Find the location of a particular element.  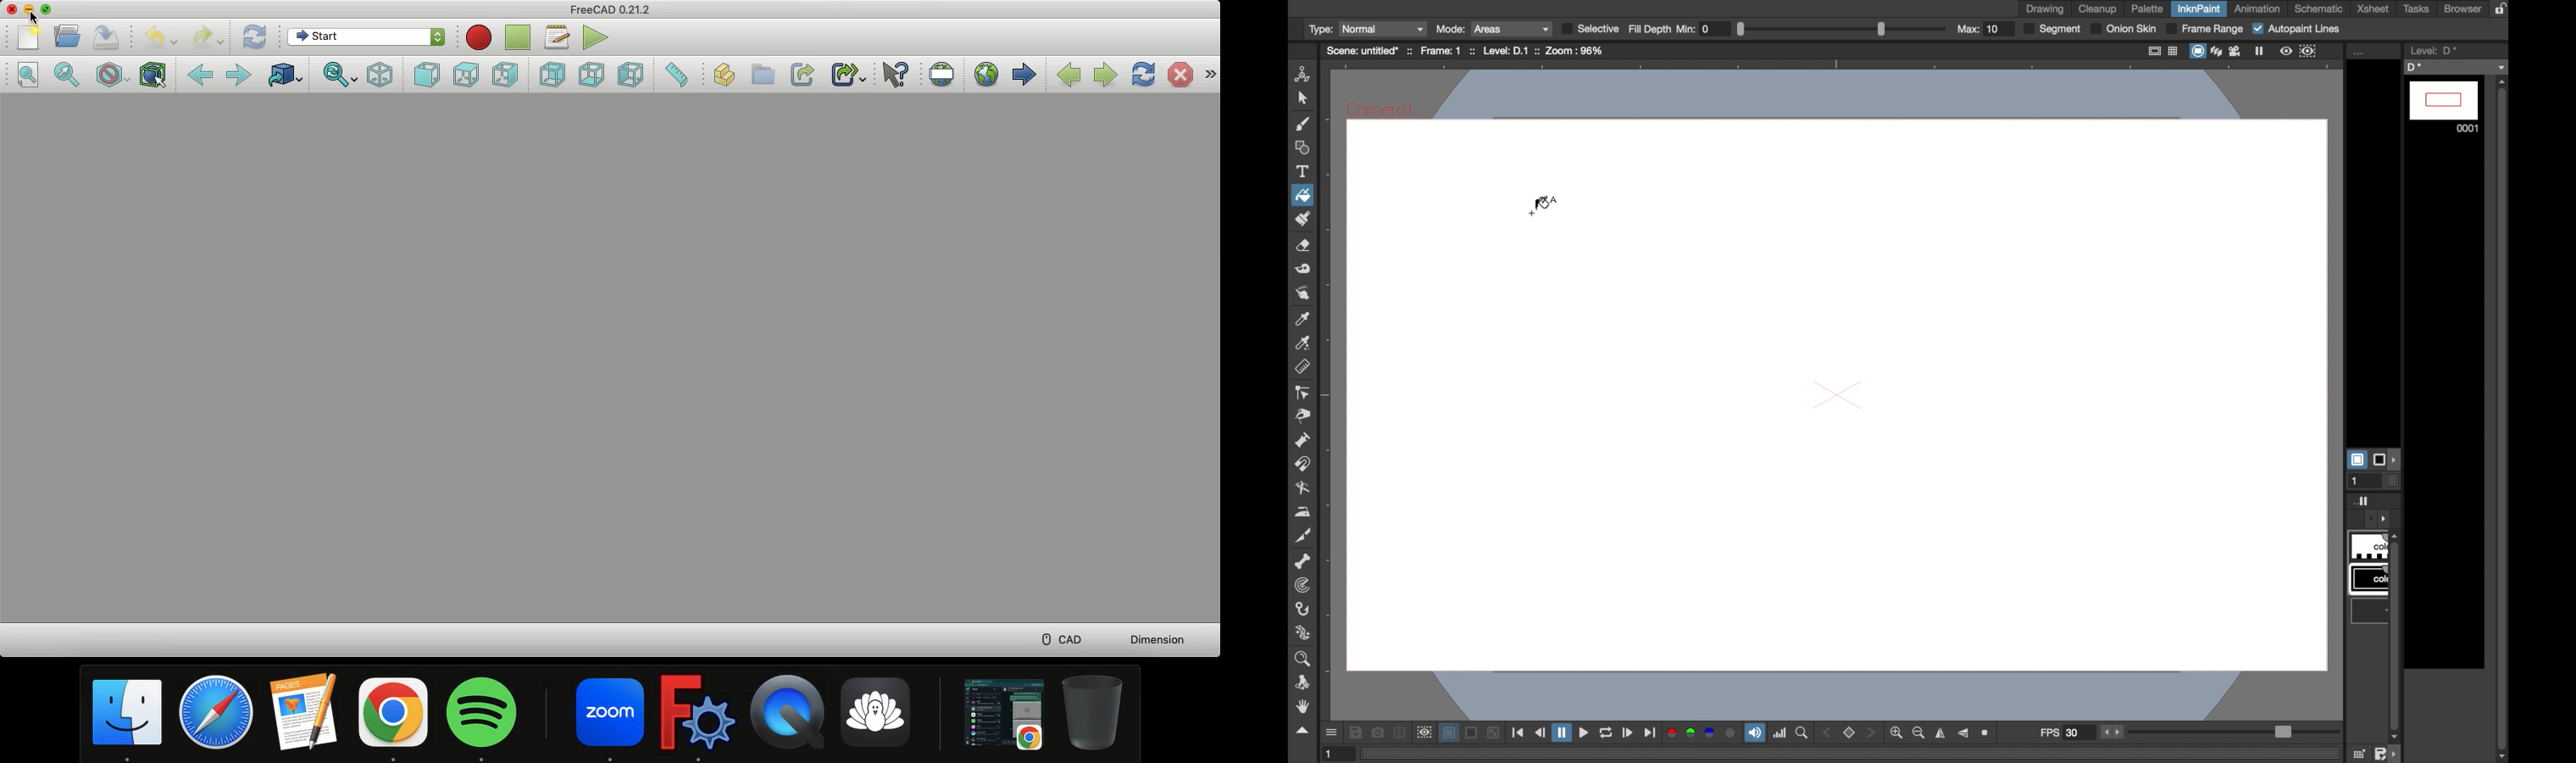

Spotify is located at coordinates (490, 719).